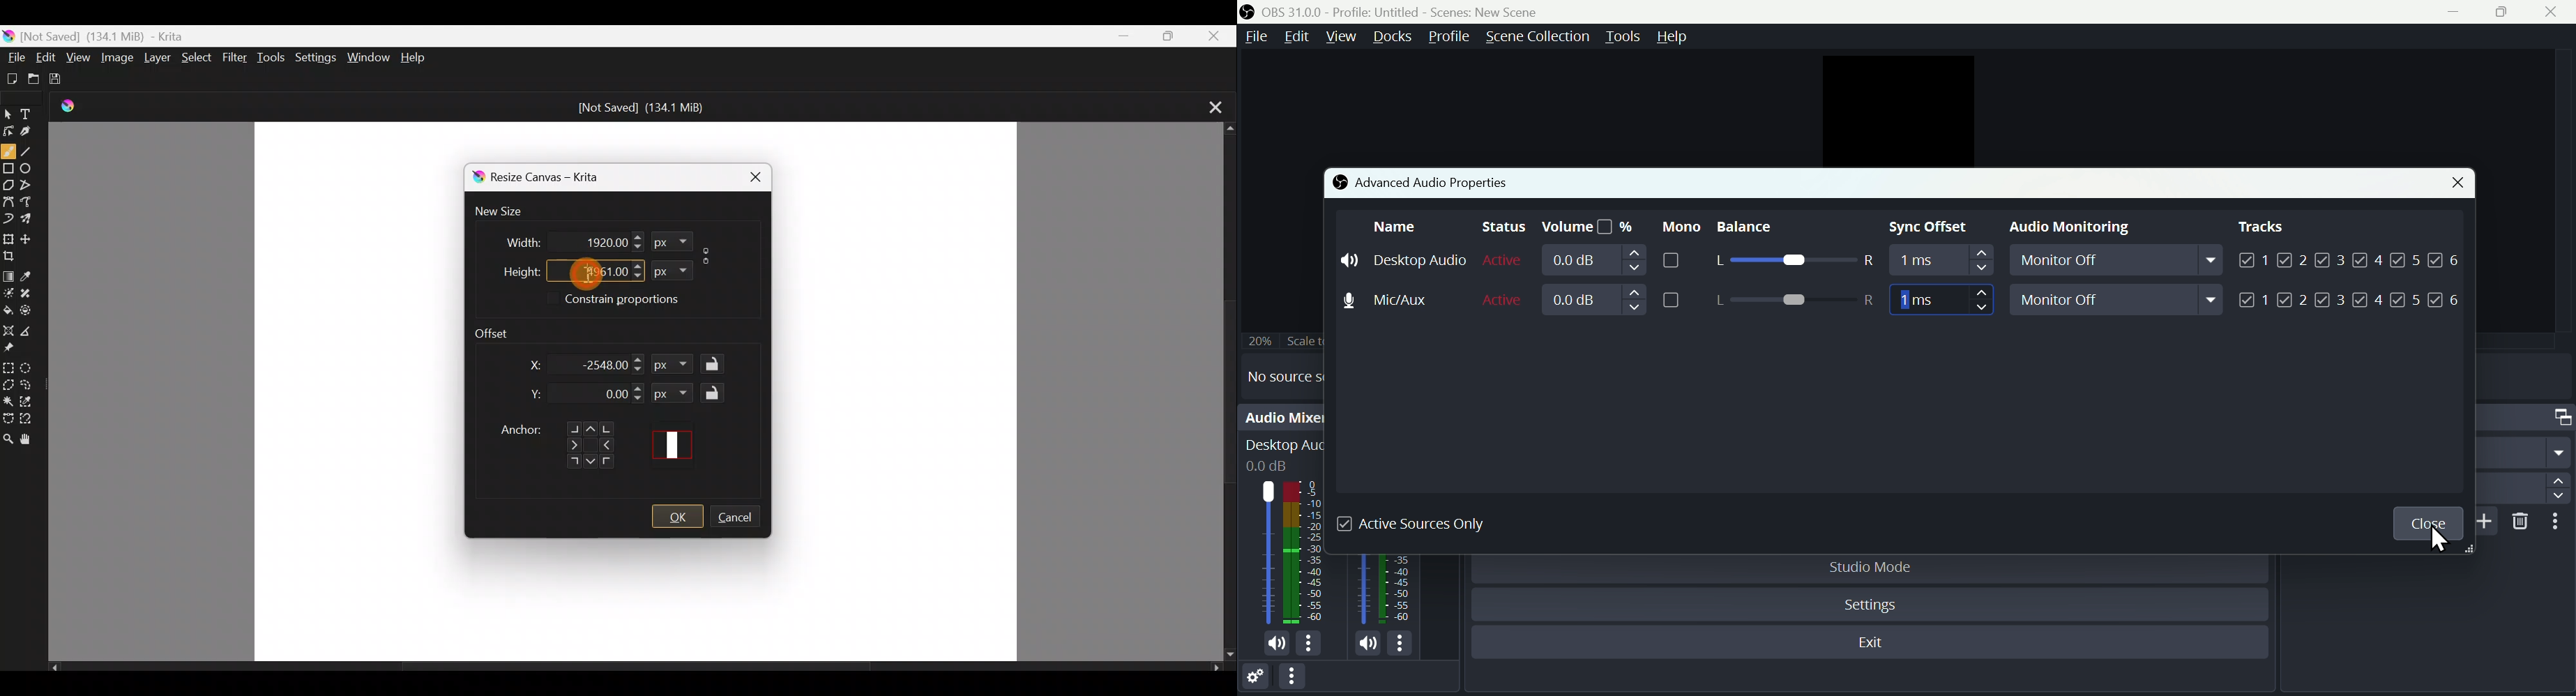 The width and height of the screenshot is (2576, 700). Describe the element at coordinates (1587, 227) in the screenshot. I see `Volume percentage` at that location.